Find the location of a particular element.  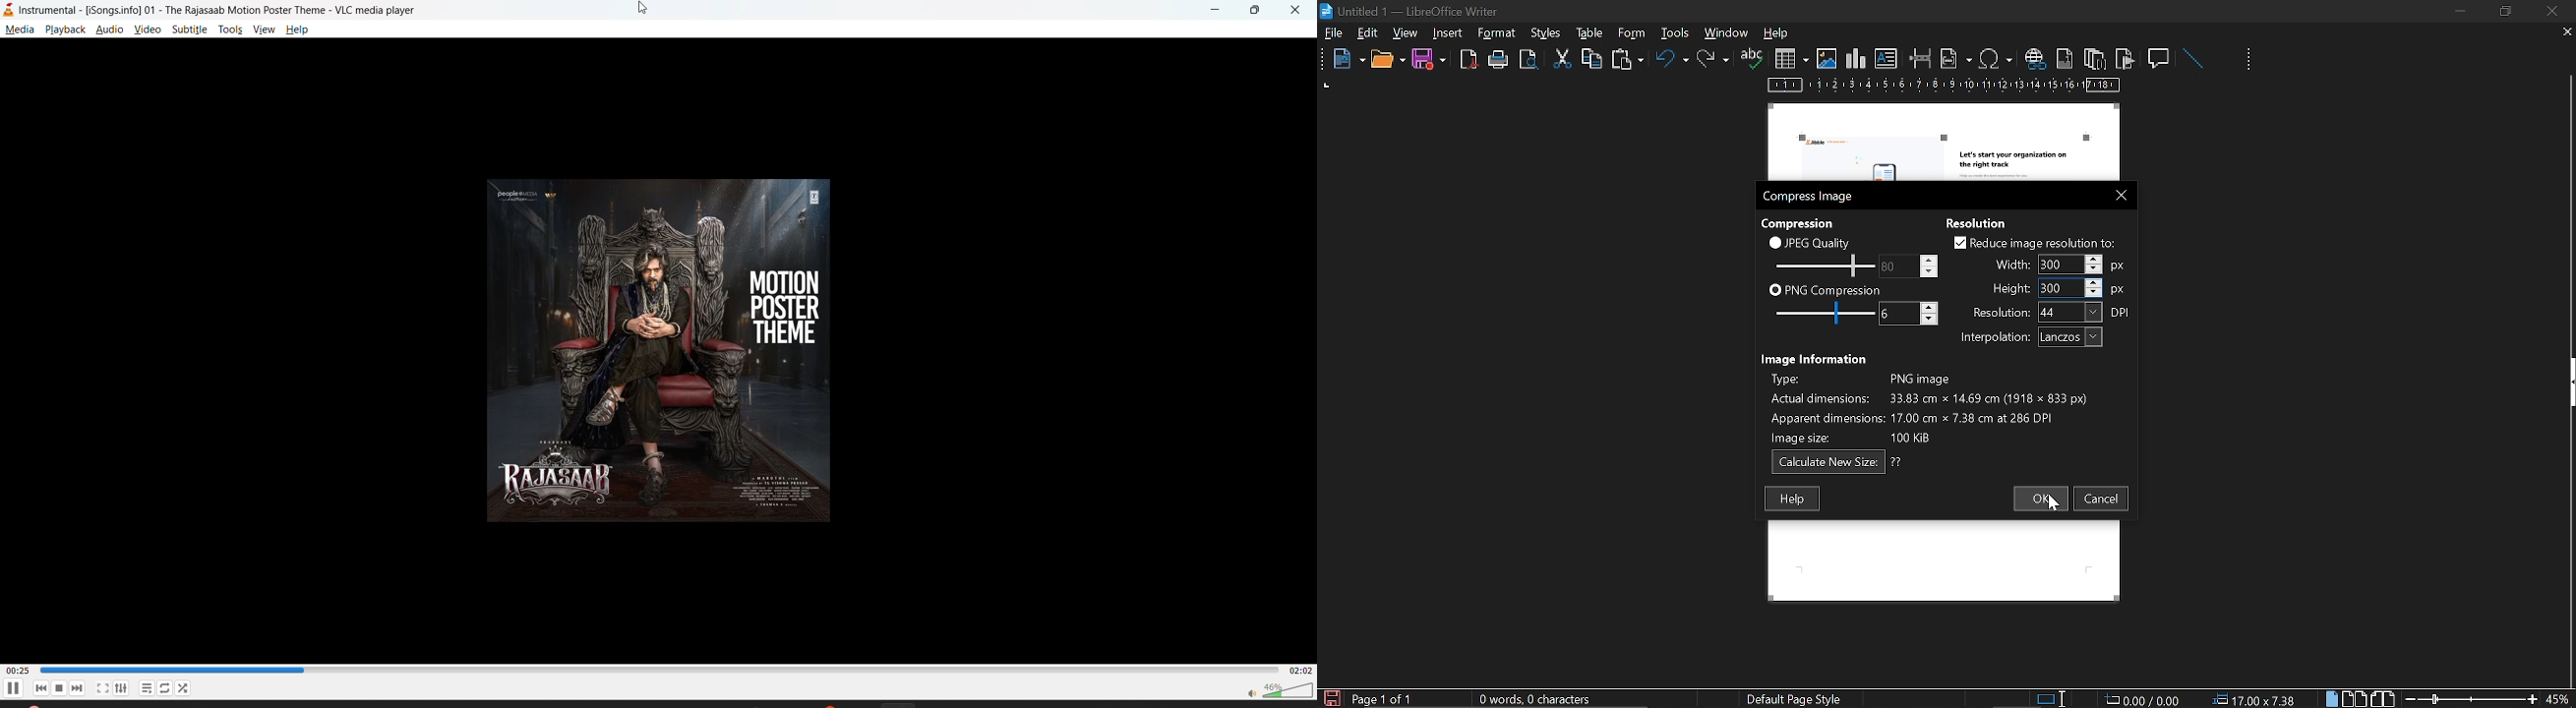

thumbnail is located at coordinates (667, 347).